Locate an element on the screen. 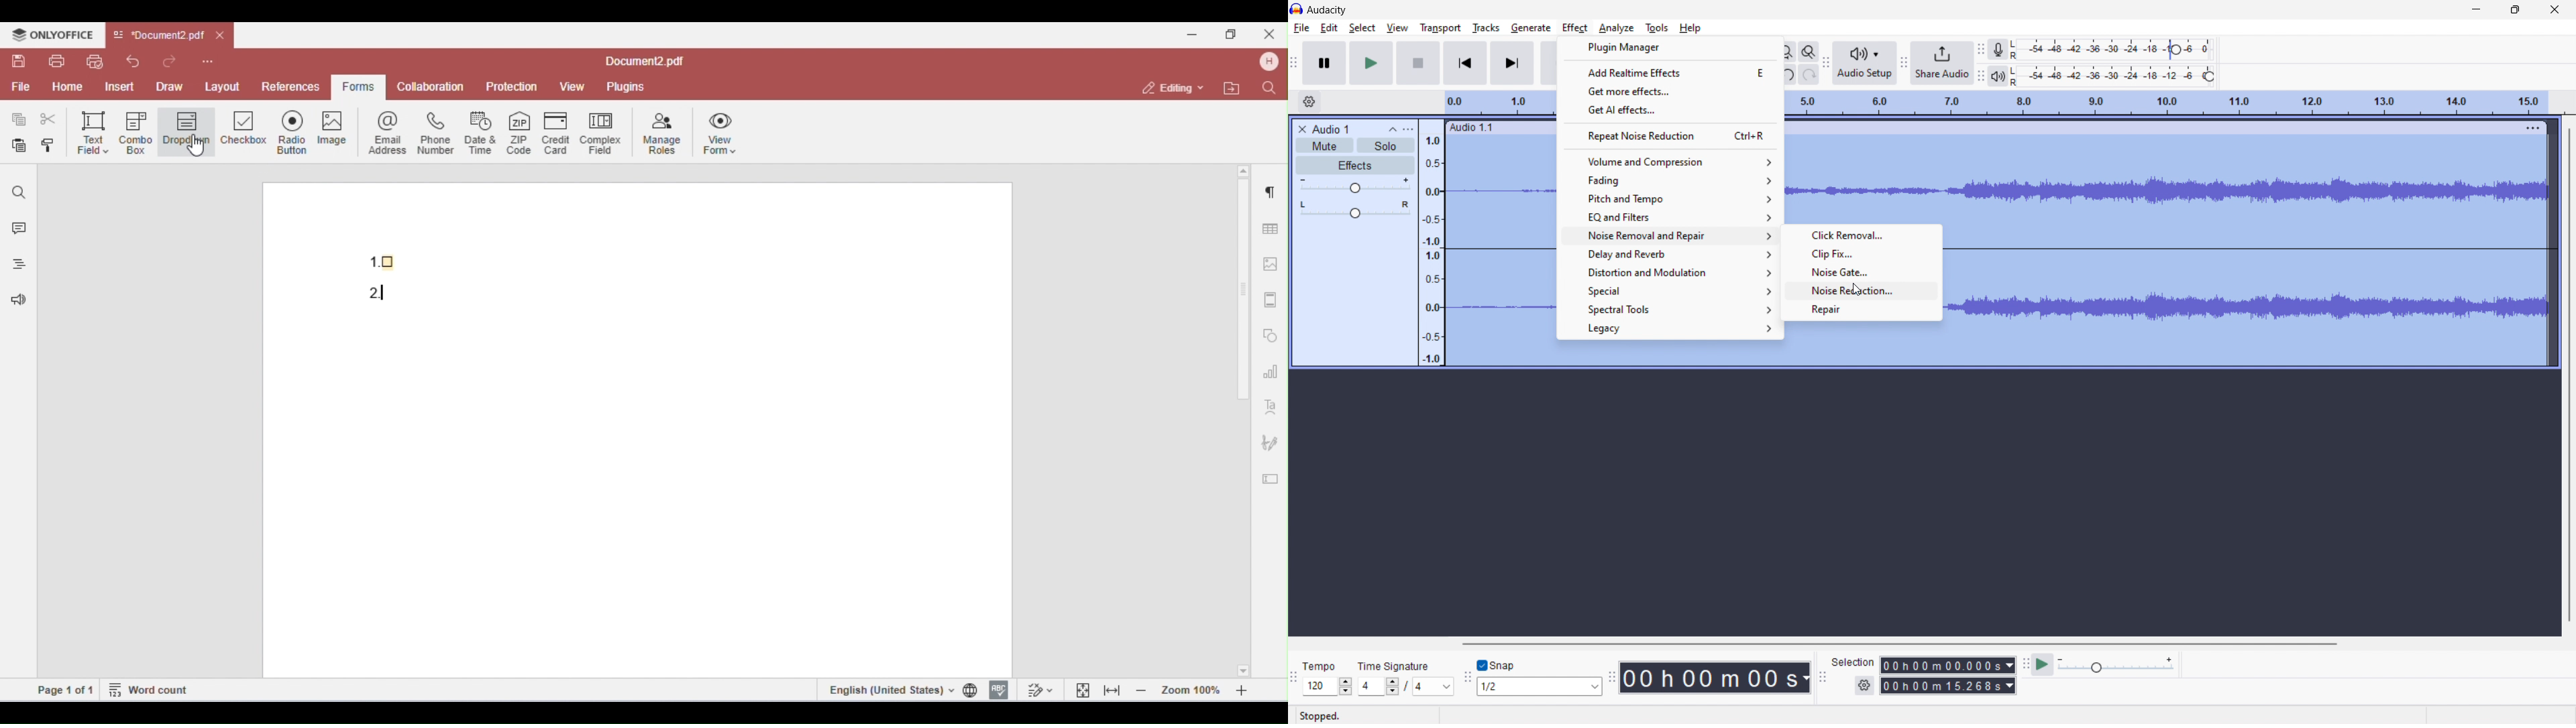 The width and height of the screenshot is (2576, 728). effects is located at coordinates (1356, 165).